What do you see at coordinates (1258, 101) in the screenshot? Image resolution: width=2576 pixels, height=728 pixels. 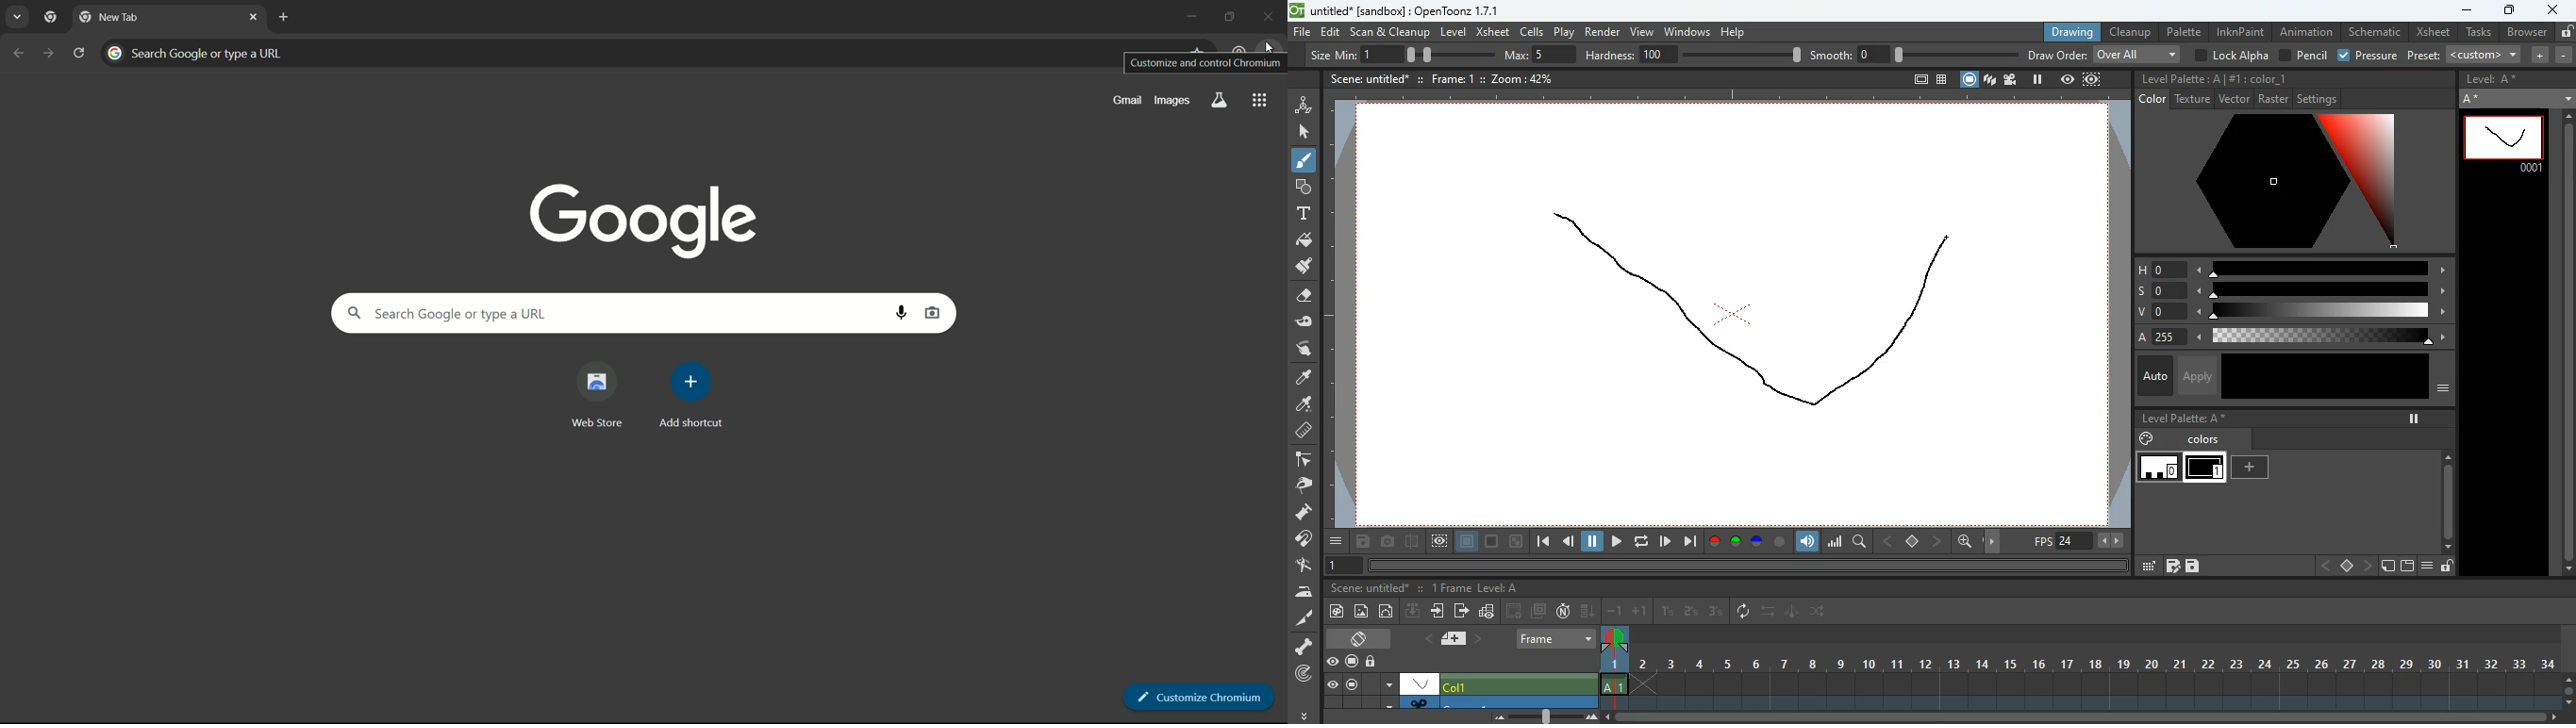 I see `more apps` at bounding box center [1258, 101].